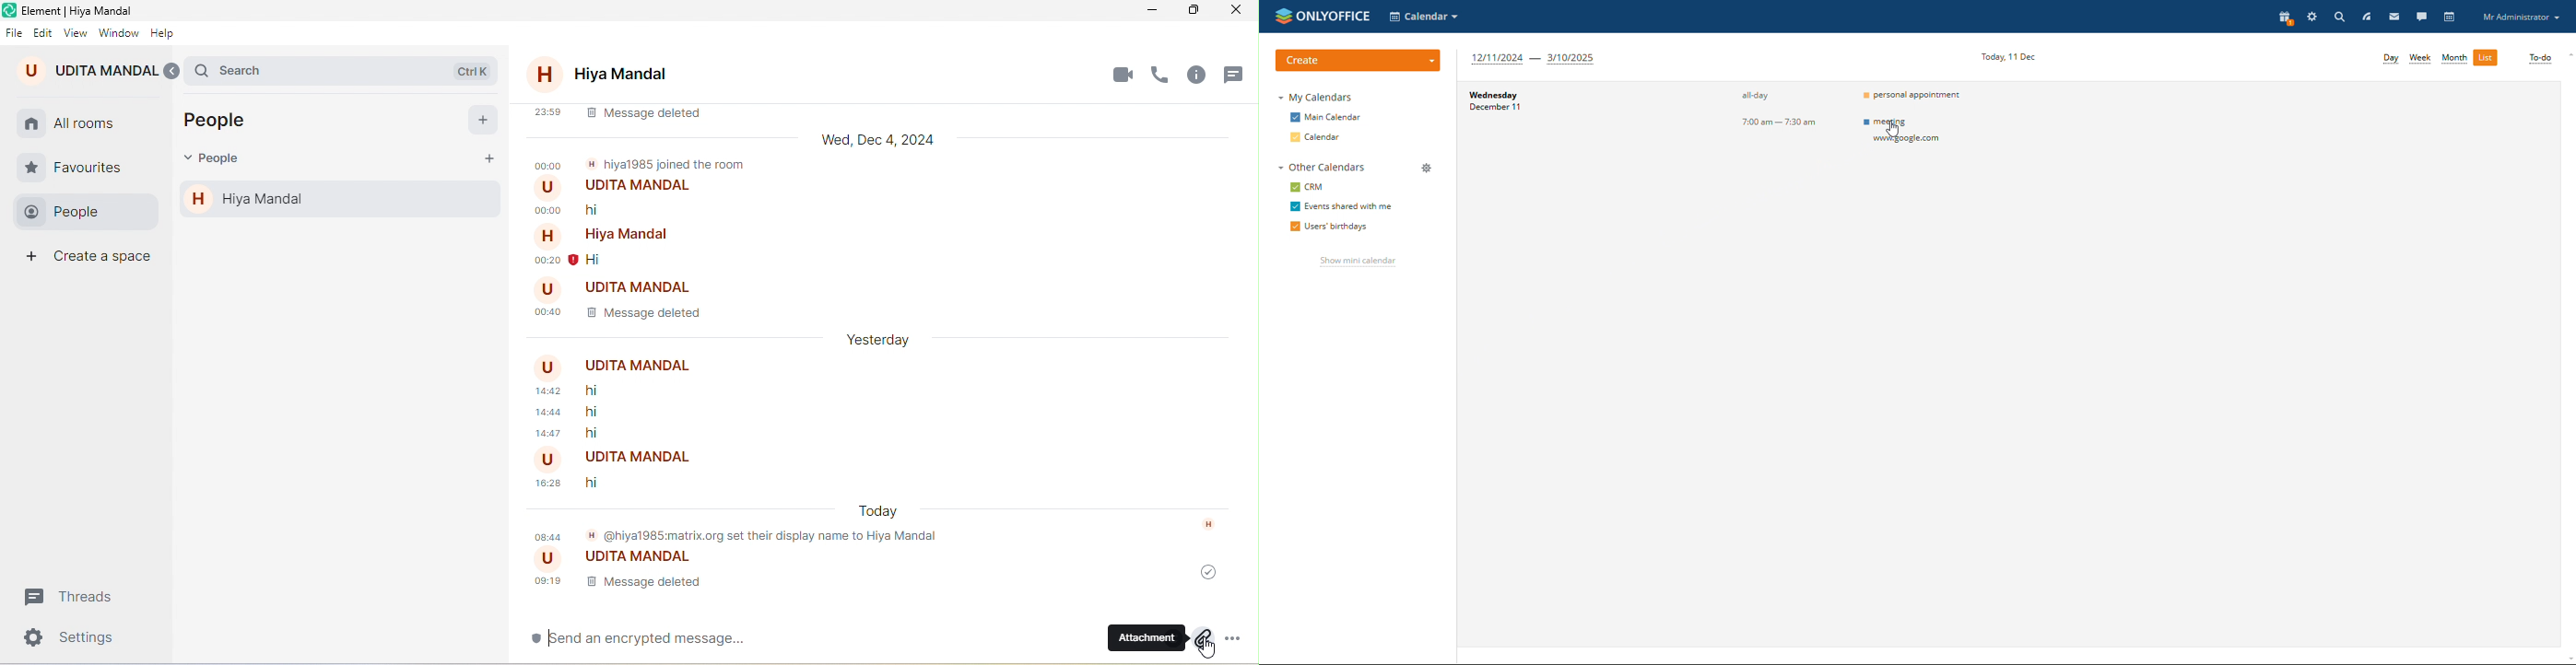 The width and height of the screenshot is (2576, 672). I want to click on mail, so click(2395, 16).